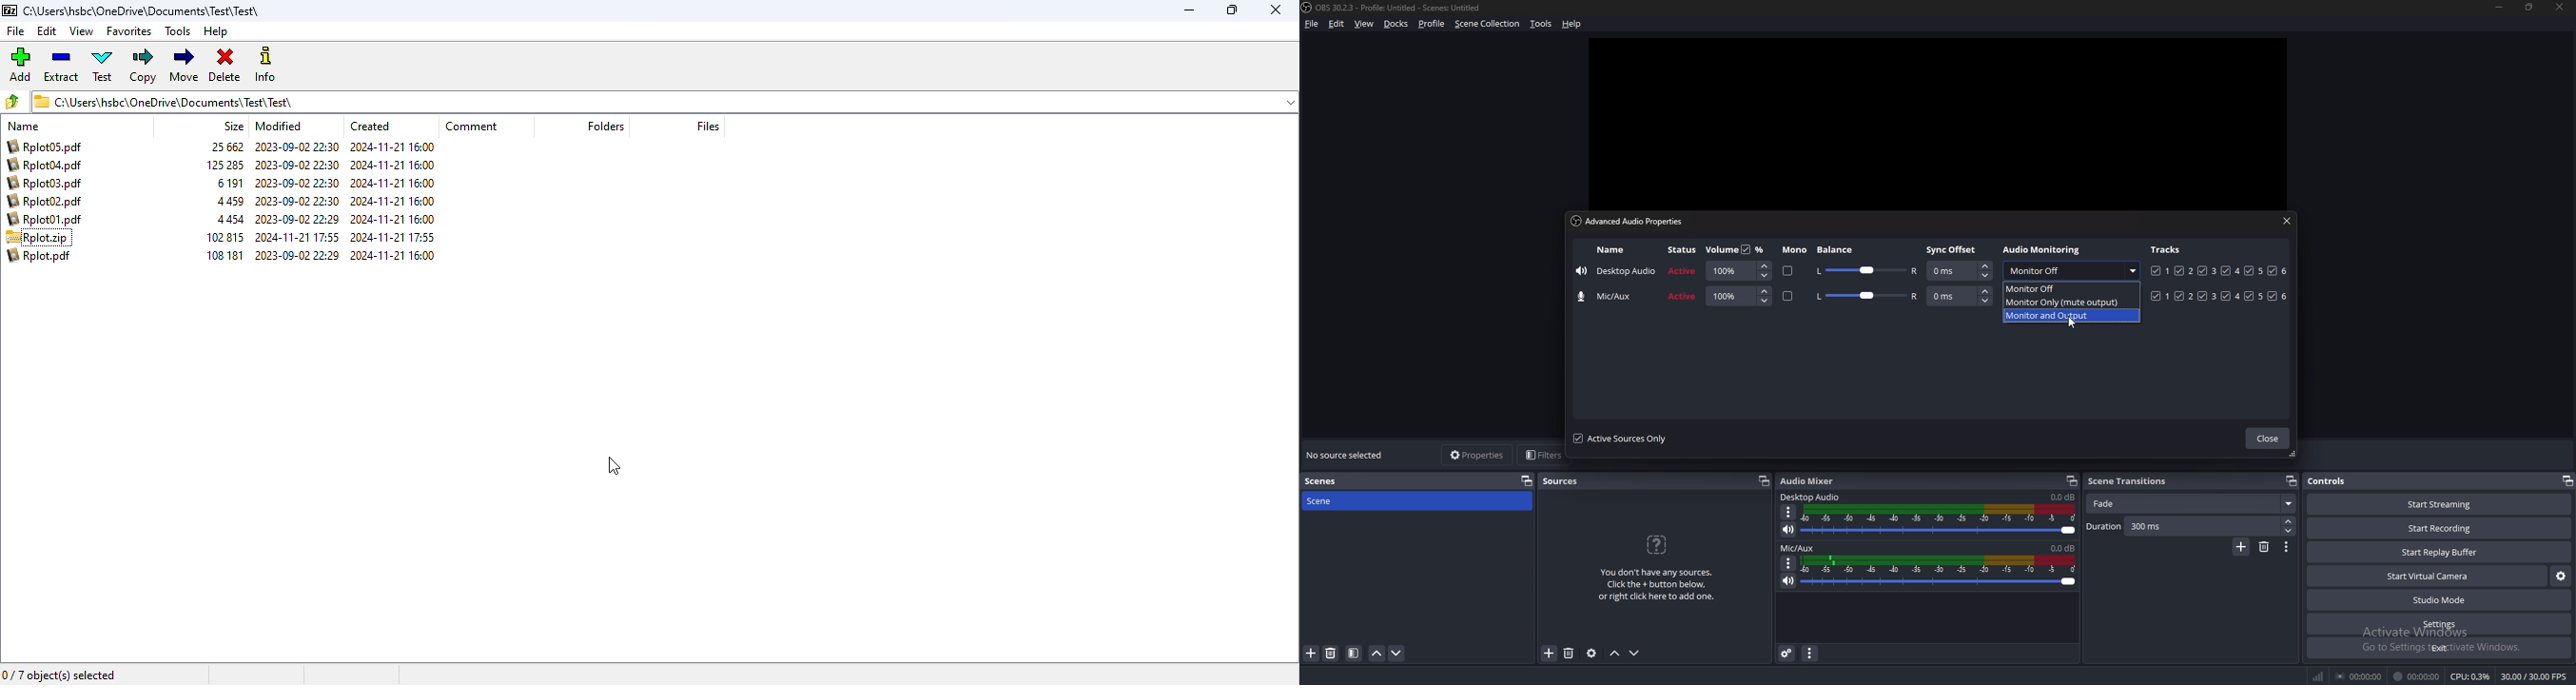 The width and height of the screenshot is (2576, 700). What do you see at coordinates (225, 165) in the screenshot?
I see `125 285` at bounding box center [225, 165].